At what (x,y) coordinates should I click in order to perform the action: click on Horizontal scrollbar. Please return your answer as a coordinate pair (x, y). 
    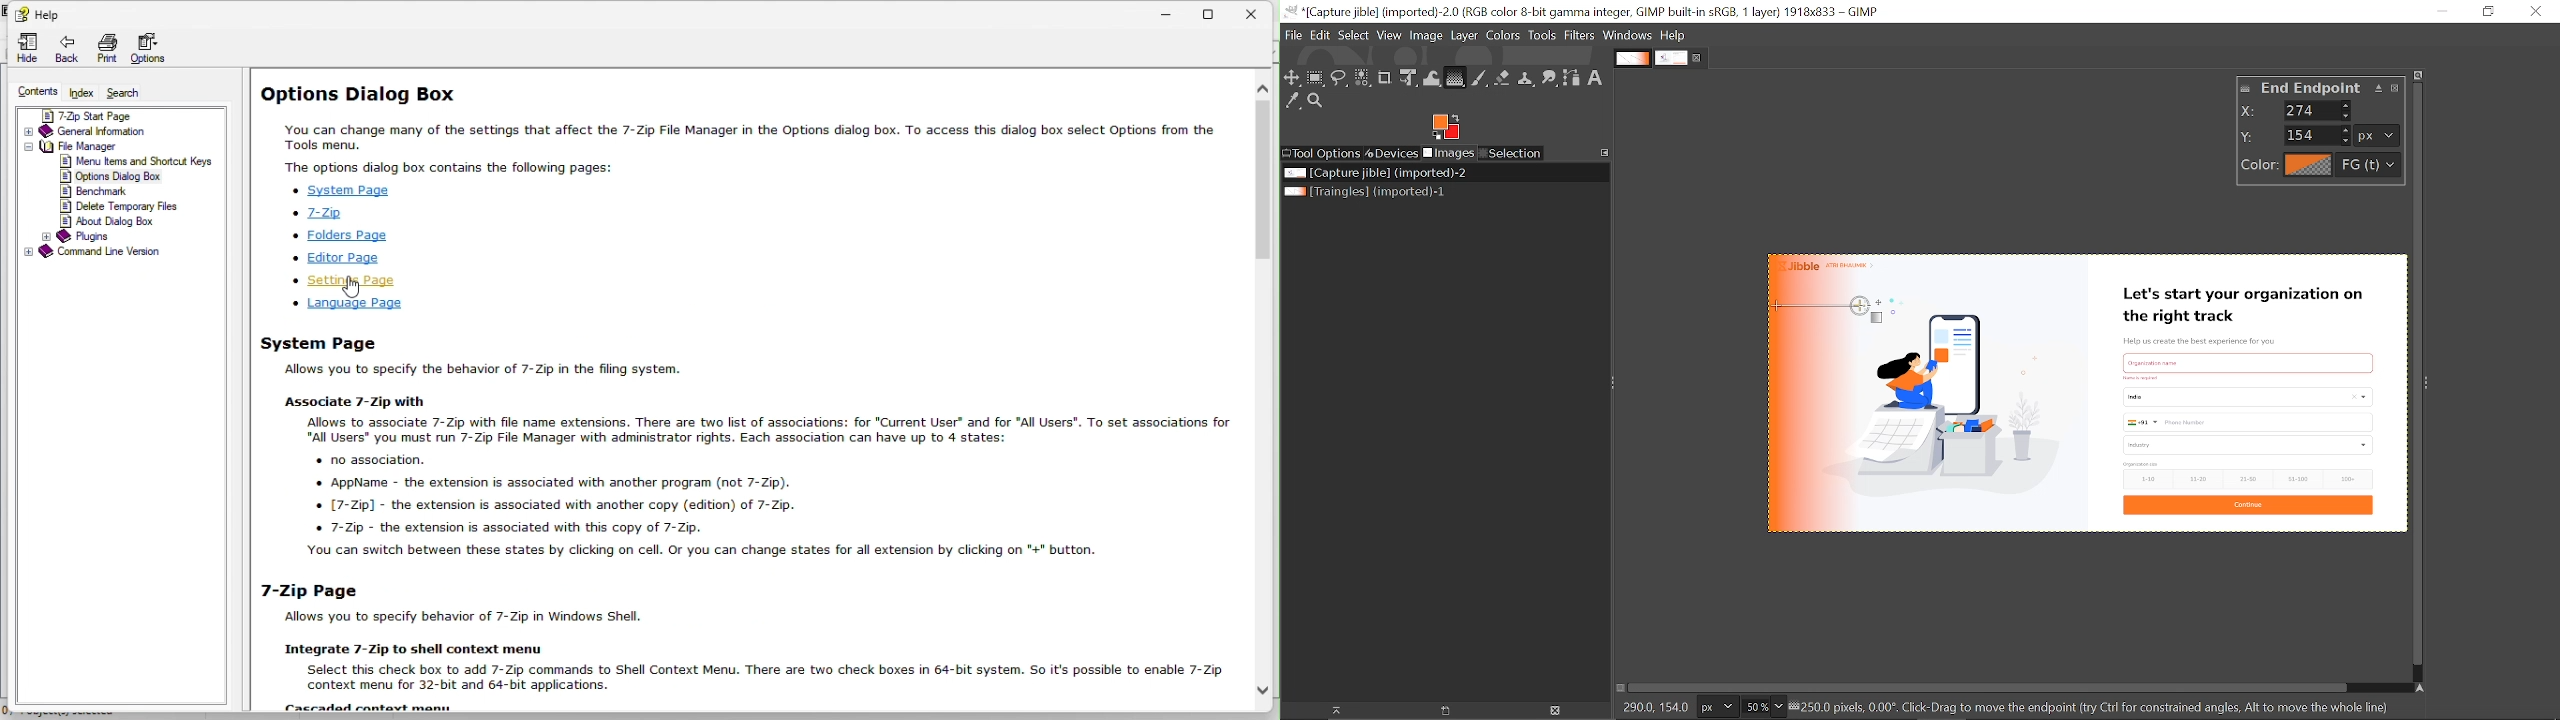
    Looking at the image, I should click on (1990, 689).